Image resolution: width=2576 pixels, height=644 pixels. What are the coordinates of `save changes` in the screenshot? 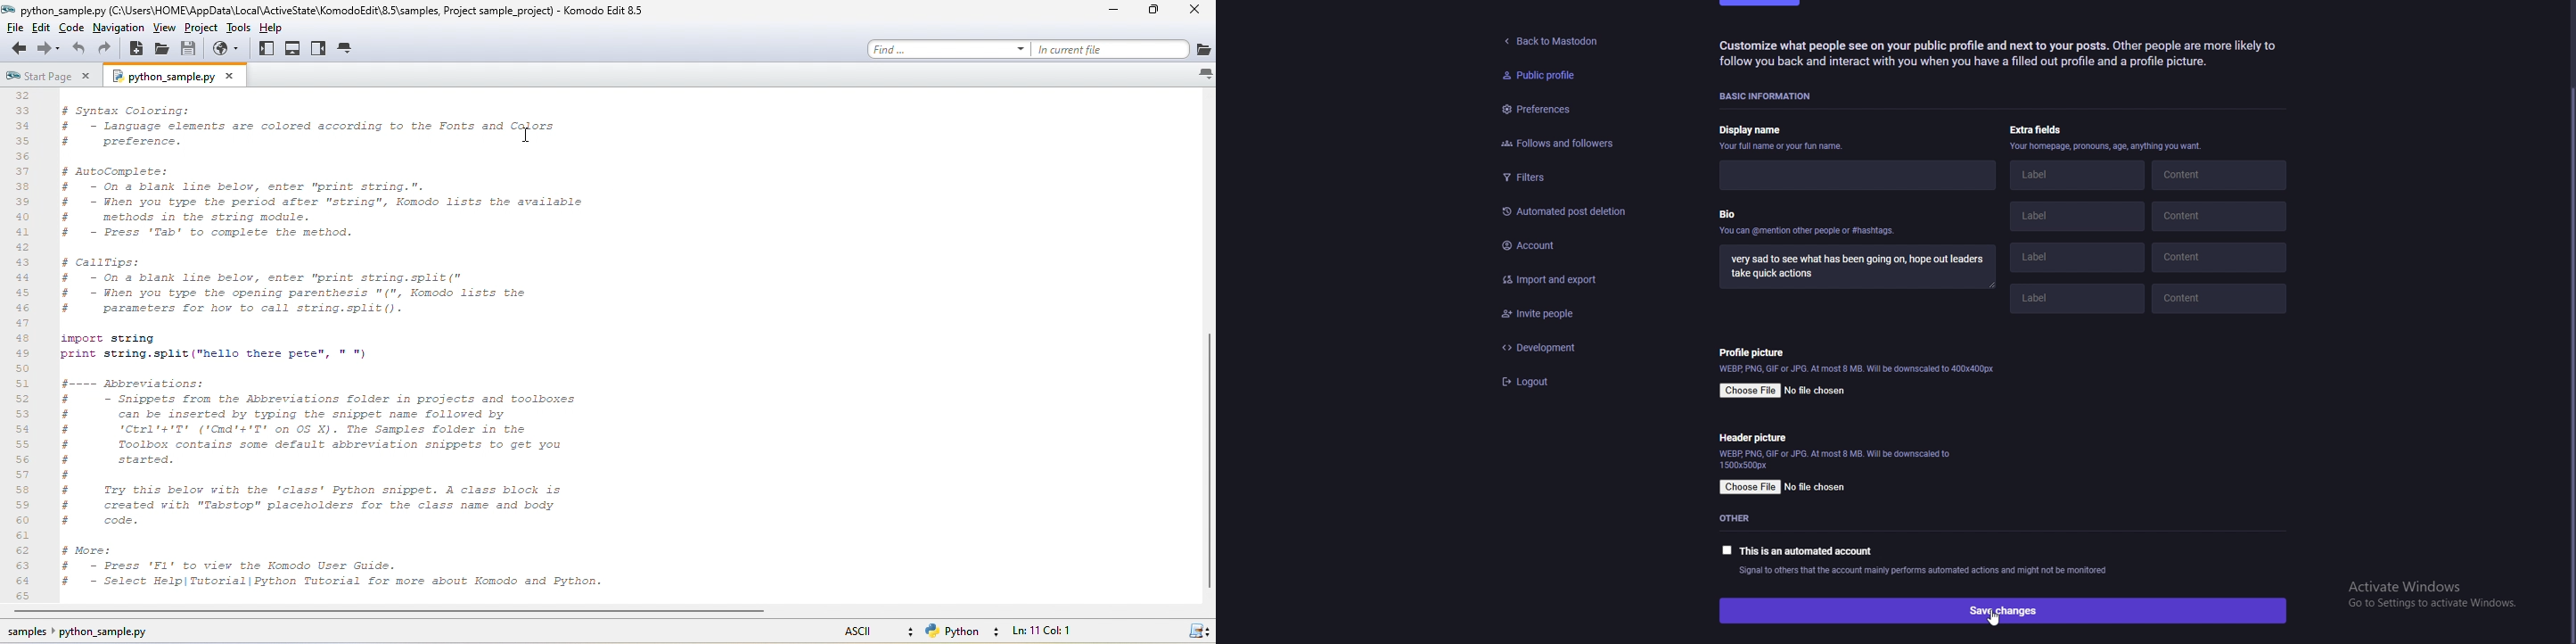 It's located at (2002, 610).